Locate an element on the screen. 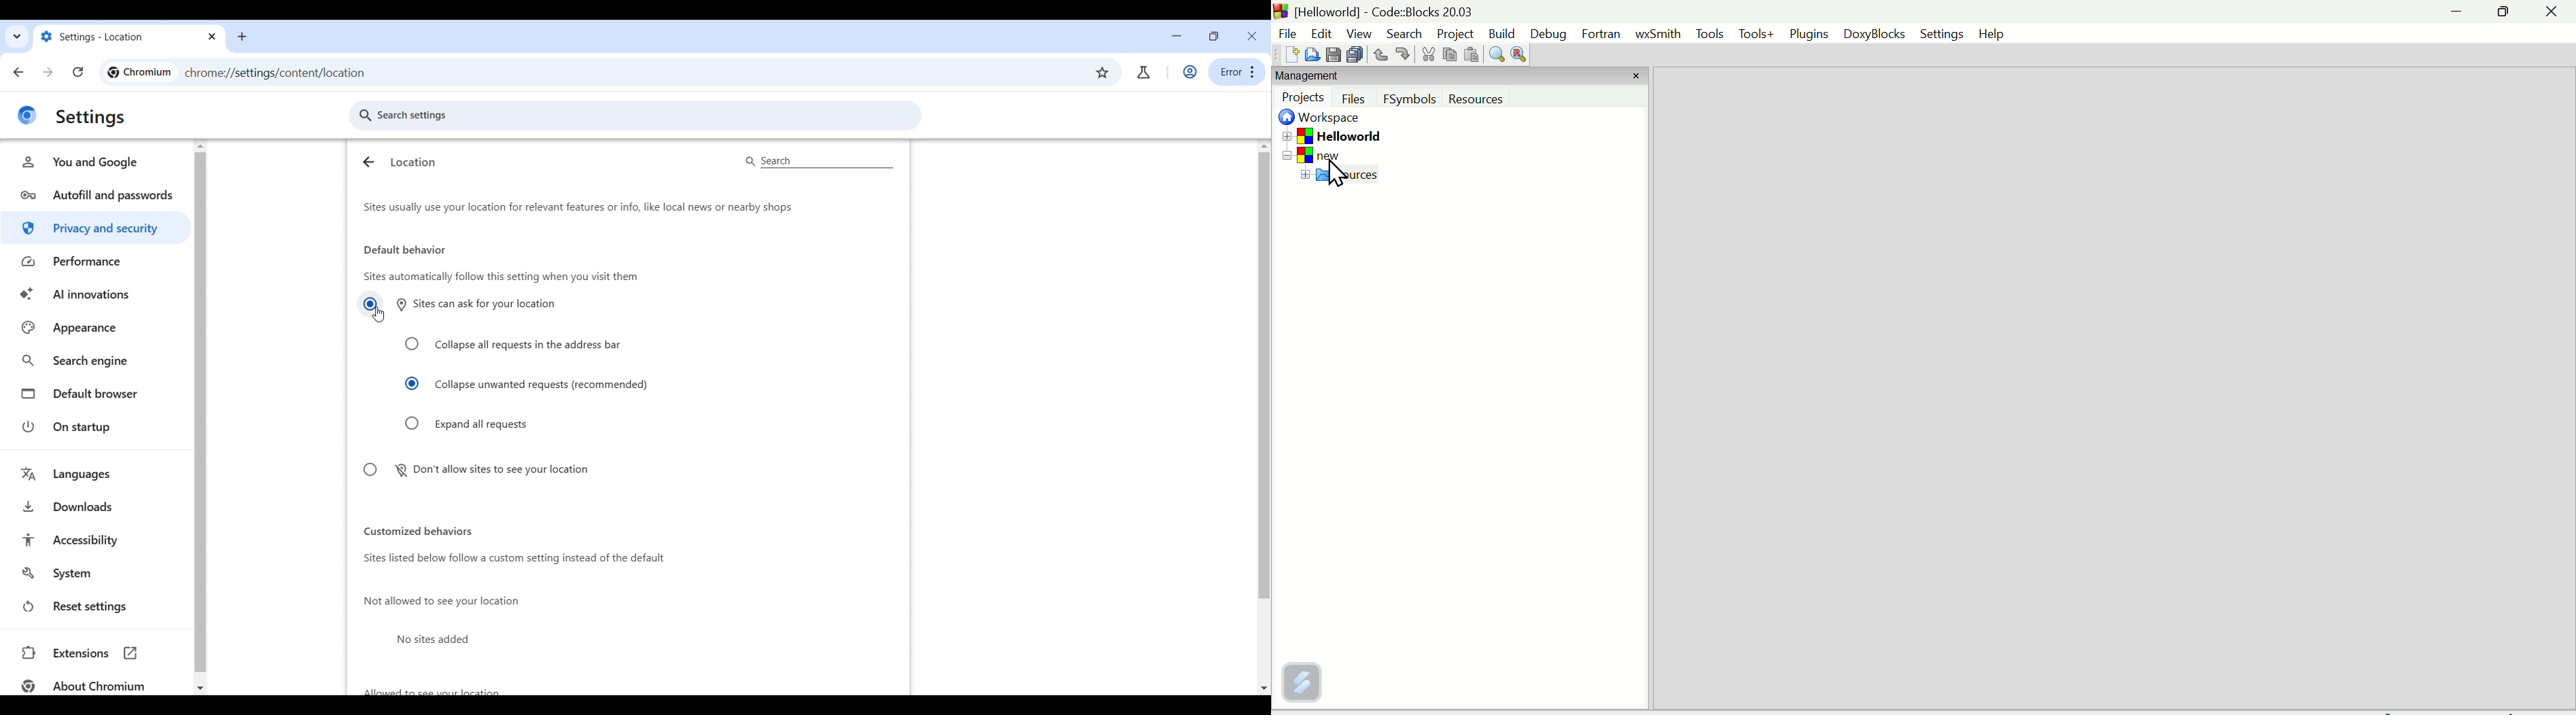 This screenshot has height=728, width=2576. Quick slide to bottom is located at coordinates (1264, 689).